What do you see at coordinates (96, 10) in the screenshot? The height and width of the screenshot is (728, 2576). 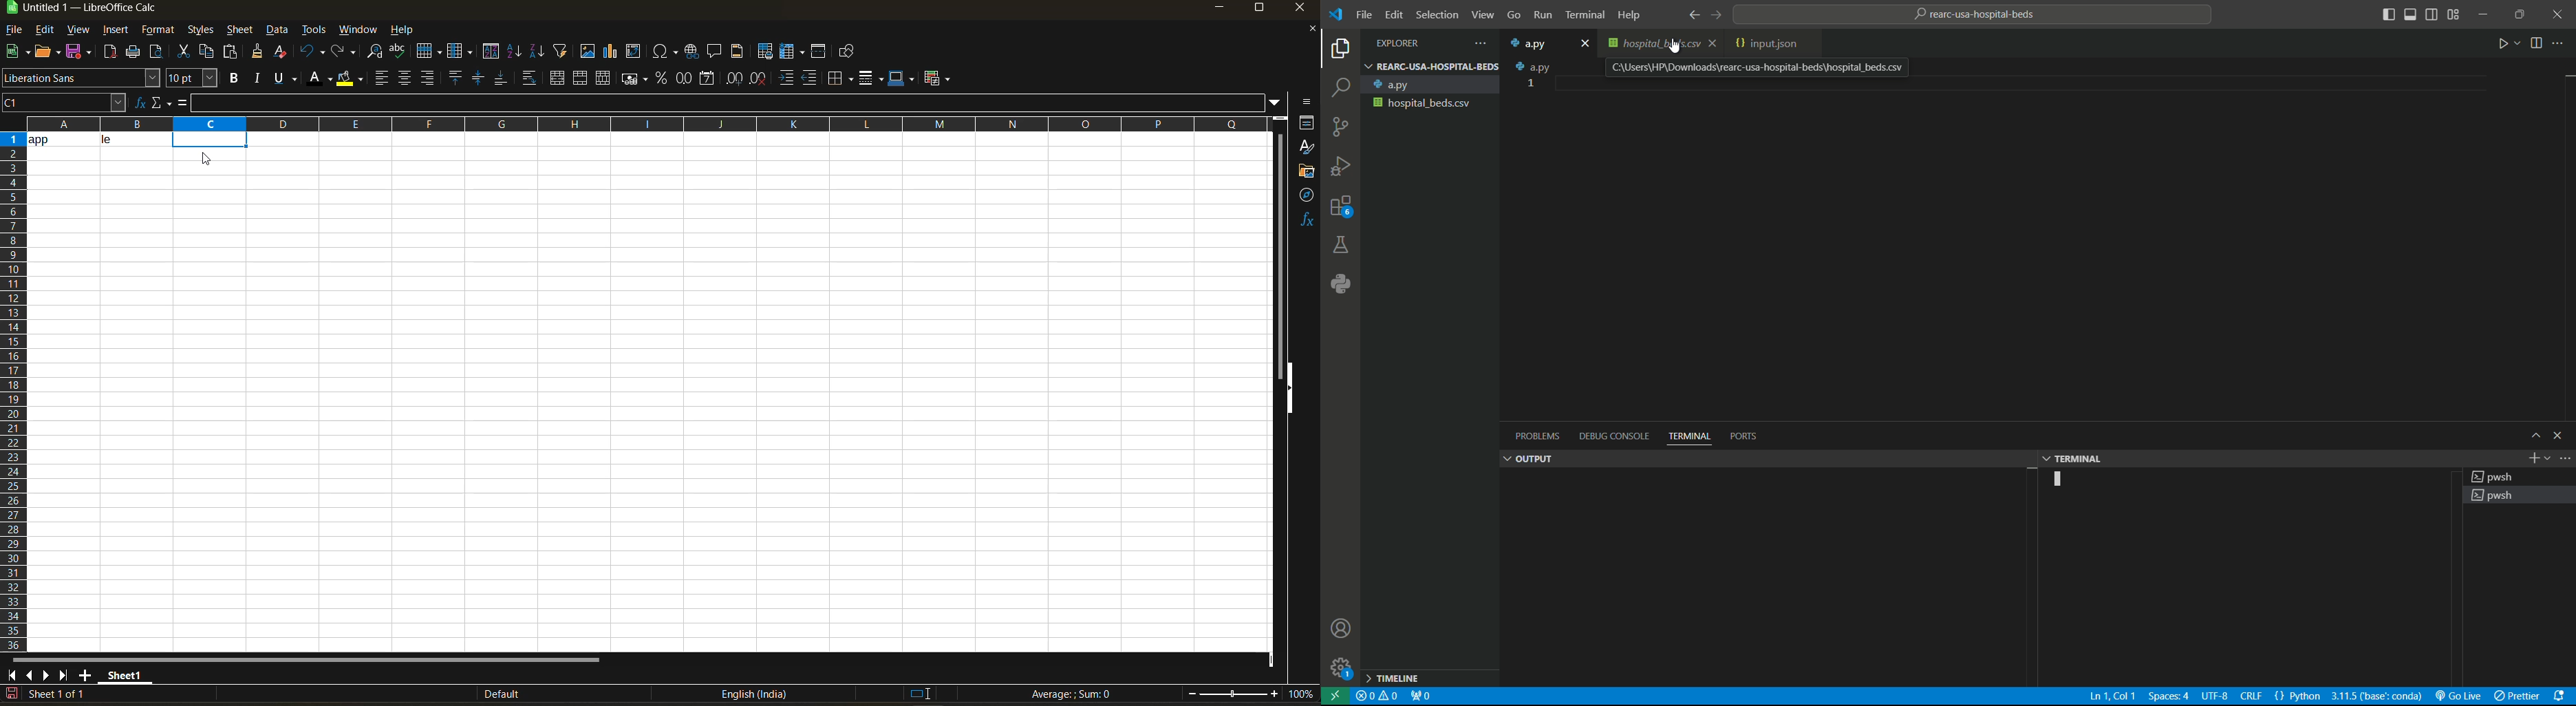 I see `app name and file name` at bounding box center [96, 10].